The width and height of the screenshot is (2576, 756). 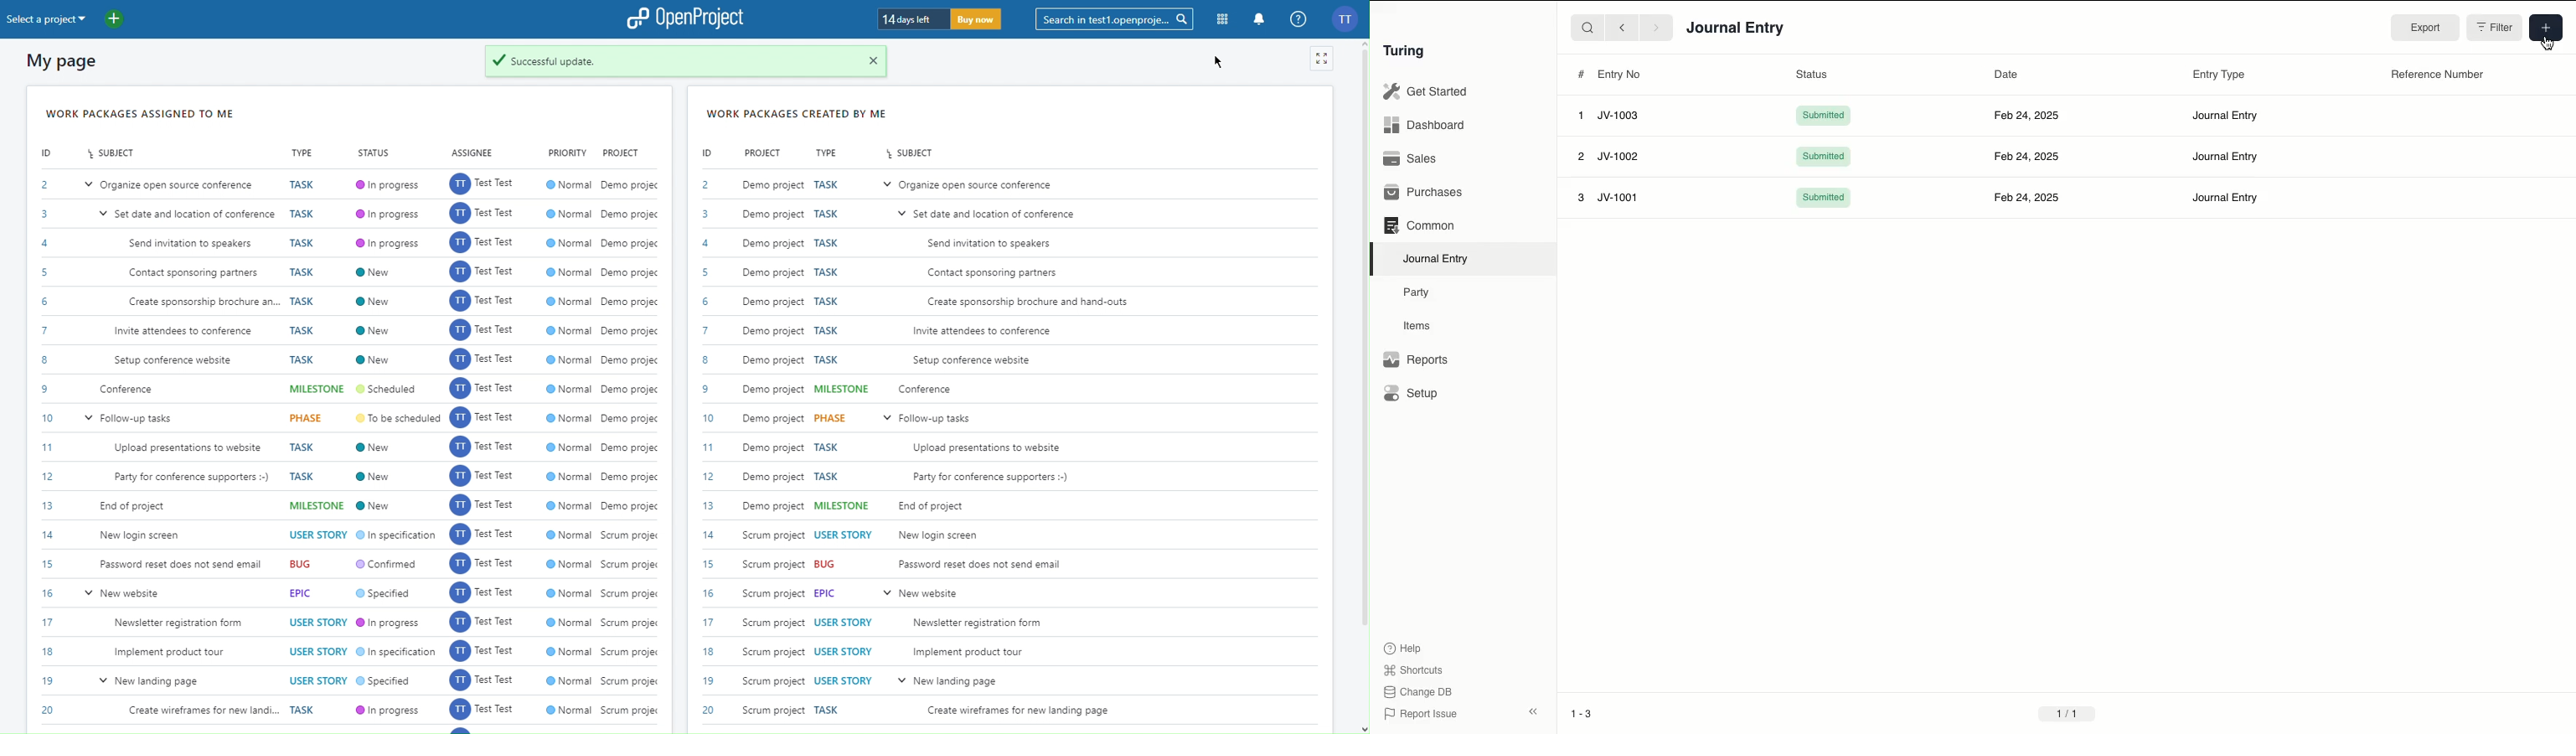 What do you see at coordinates (1417, 325) in the screenshot?
I see `Items` at bounding box center [1417, 325].